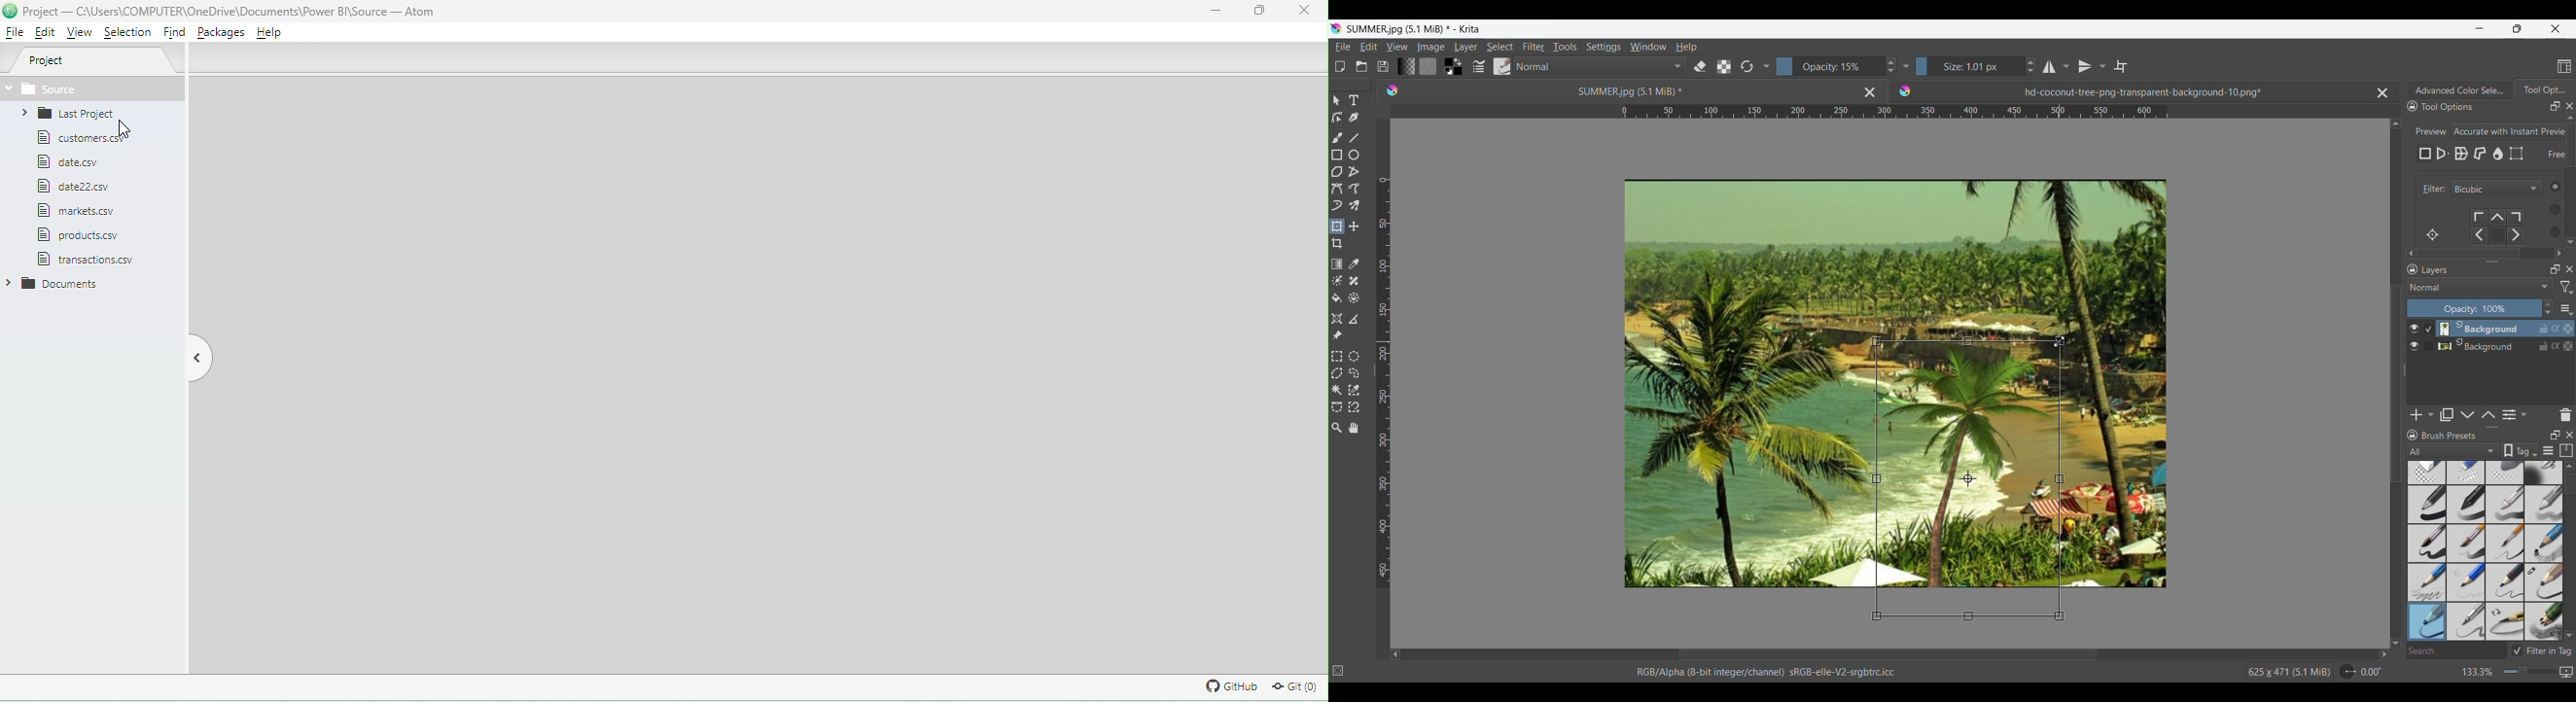  Describe the element at coordinates (2556, 435) in the screenshot. I see `Float Brush Presets panel` at that location.